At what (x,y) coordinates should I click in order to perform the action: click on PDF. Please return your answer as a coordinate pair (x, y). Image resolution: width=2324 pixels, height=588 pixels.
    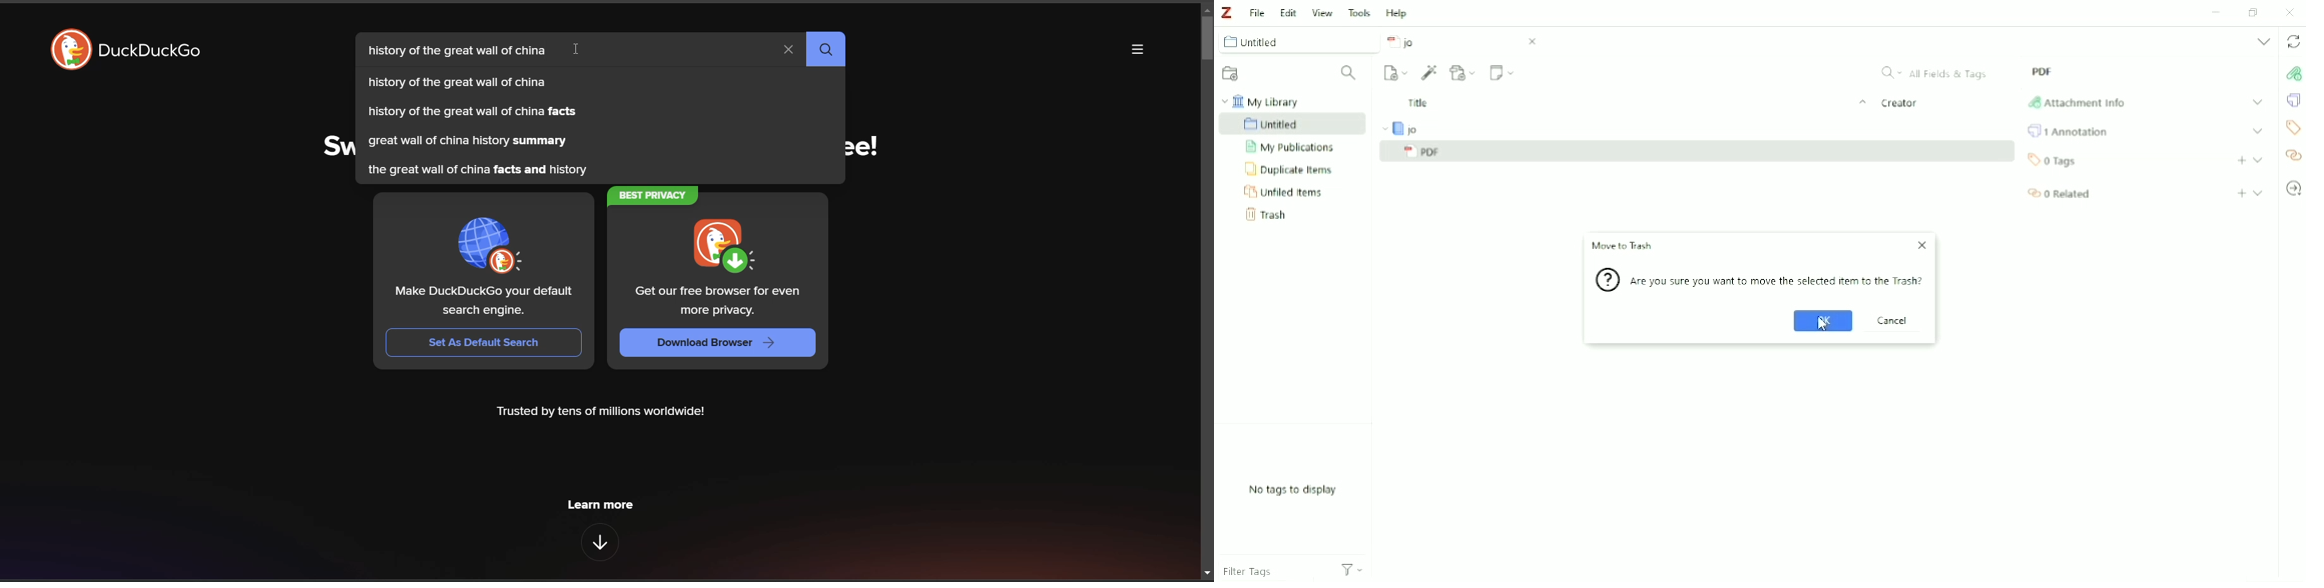
    Looking at the image, I should click on (2041, 71).